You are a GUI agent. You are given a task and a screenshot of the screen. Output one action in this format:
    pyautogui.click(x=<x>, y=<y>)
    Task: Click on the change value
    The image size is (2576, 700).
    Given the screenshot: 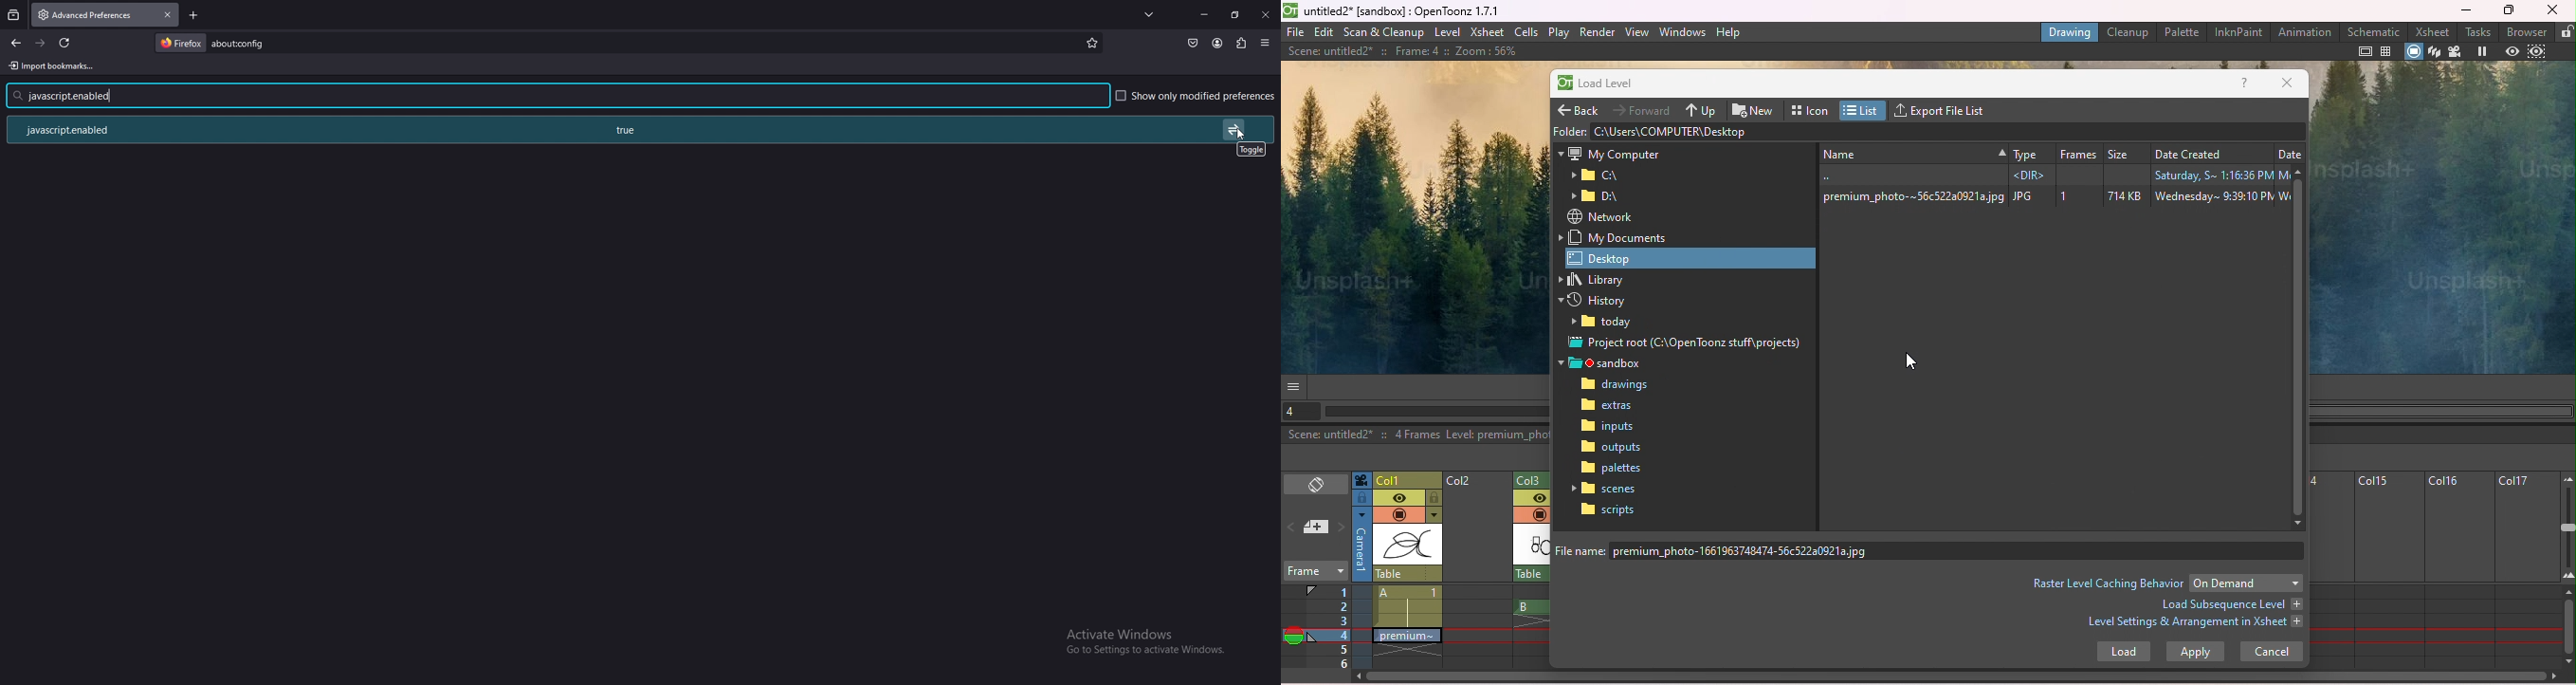 What is the action you would take?
    pyautogui.click(x=1234, y=129)
    